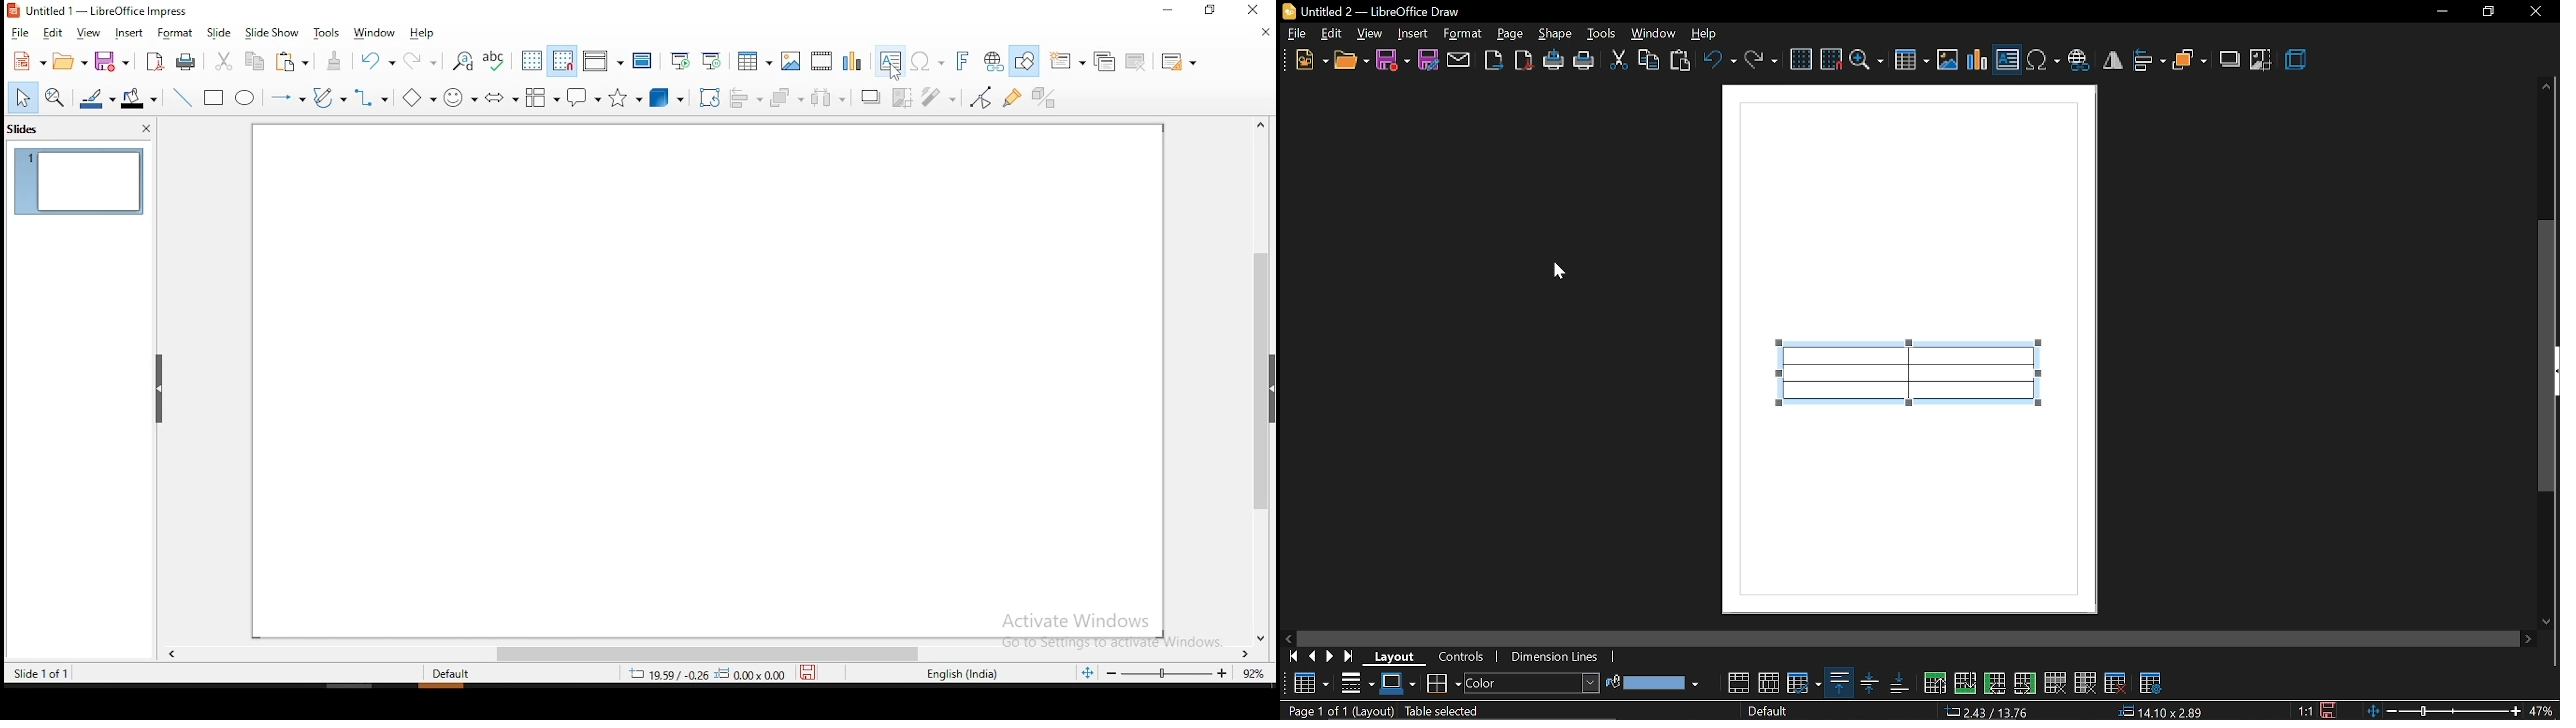 The height and width of the screenshot is (728, 2576). I want to click on help, so click(423, 34).